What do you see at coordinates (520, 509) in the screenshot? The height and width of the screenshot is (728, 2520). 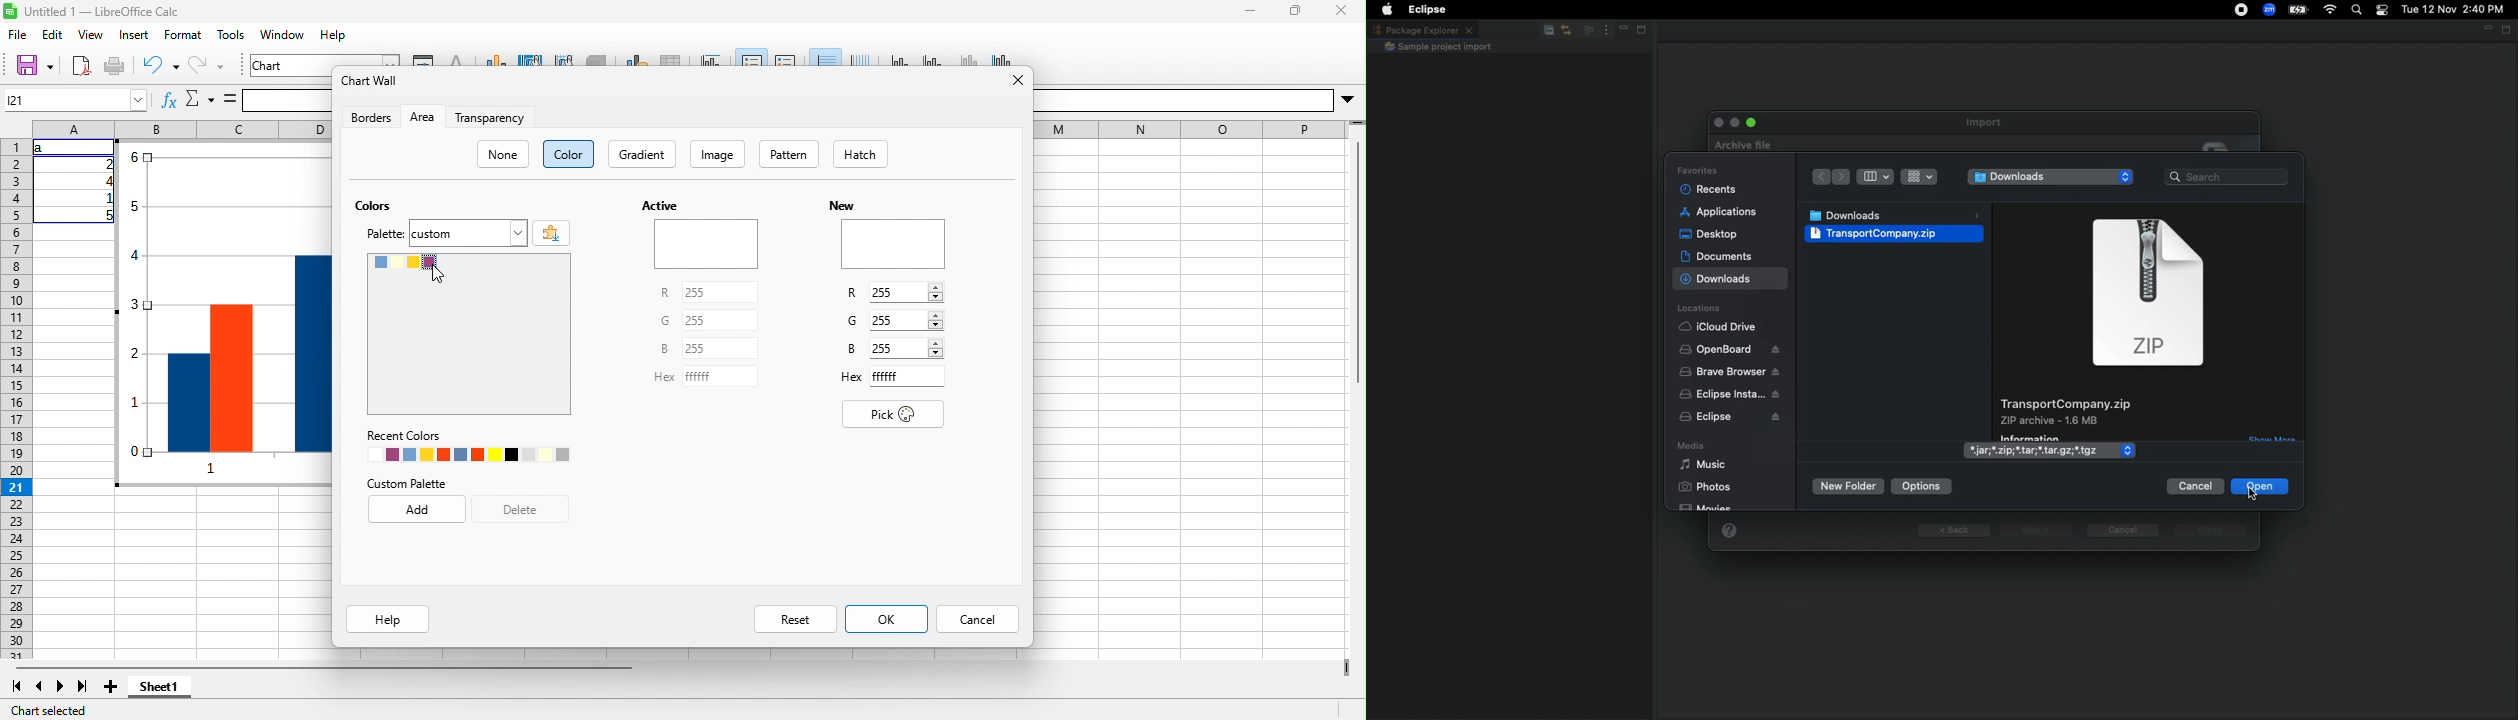 I see `delete` at bounding box center [520, 509].